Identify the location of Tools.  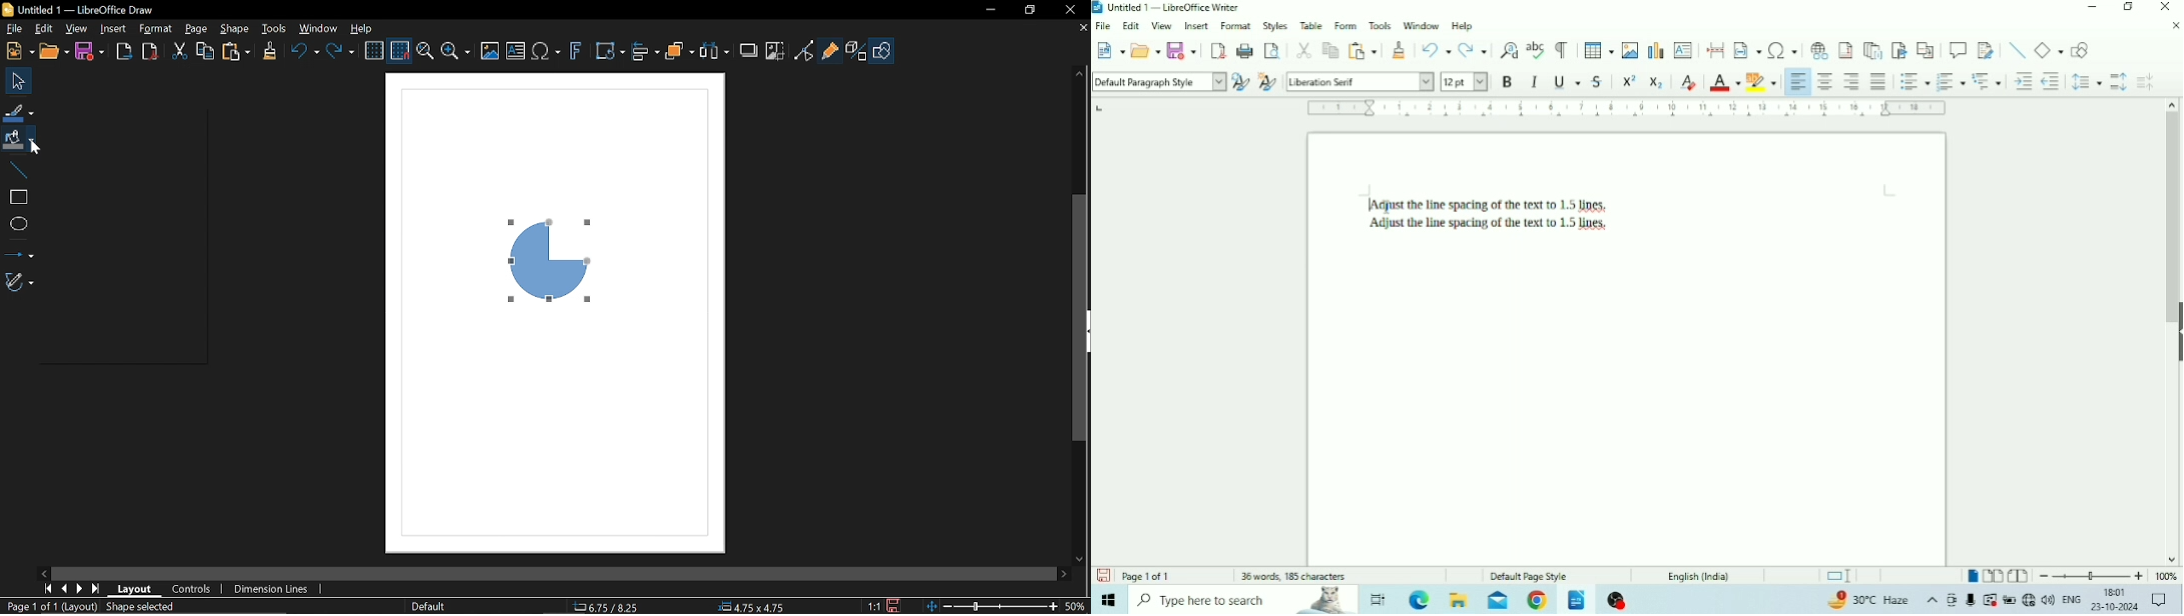
(1382, 24).